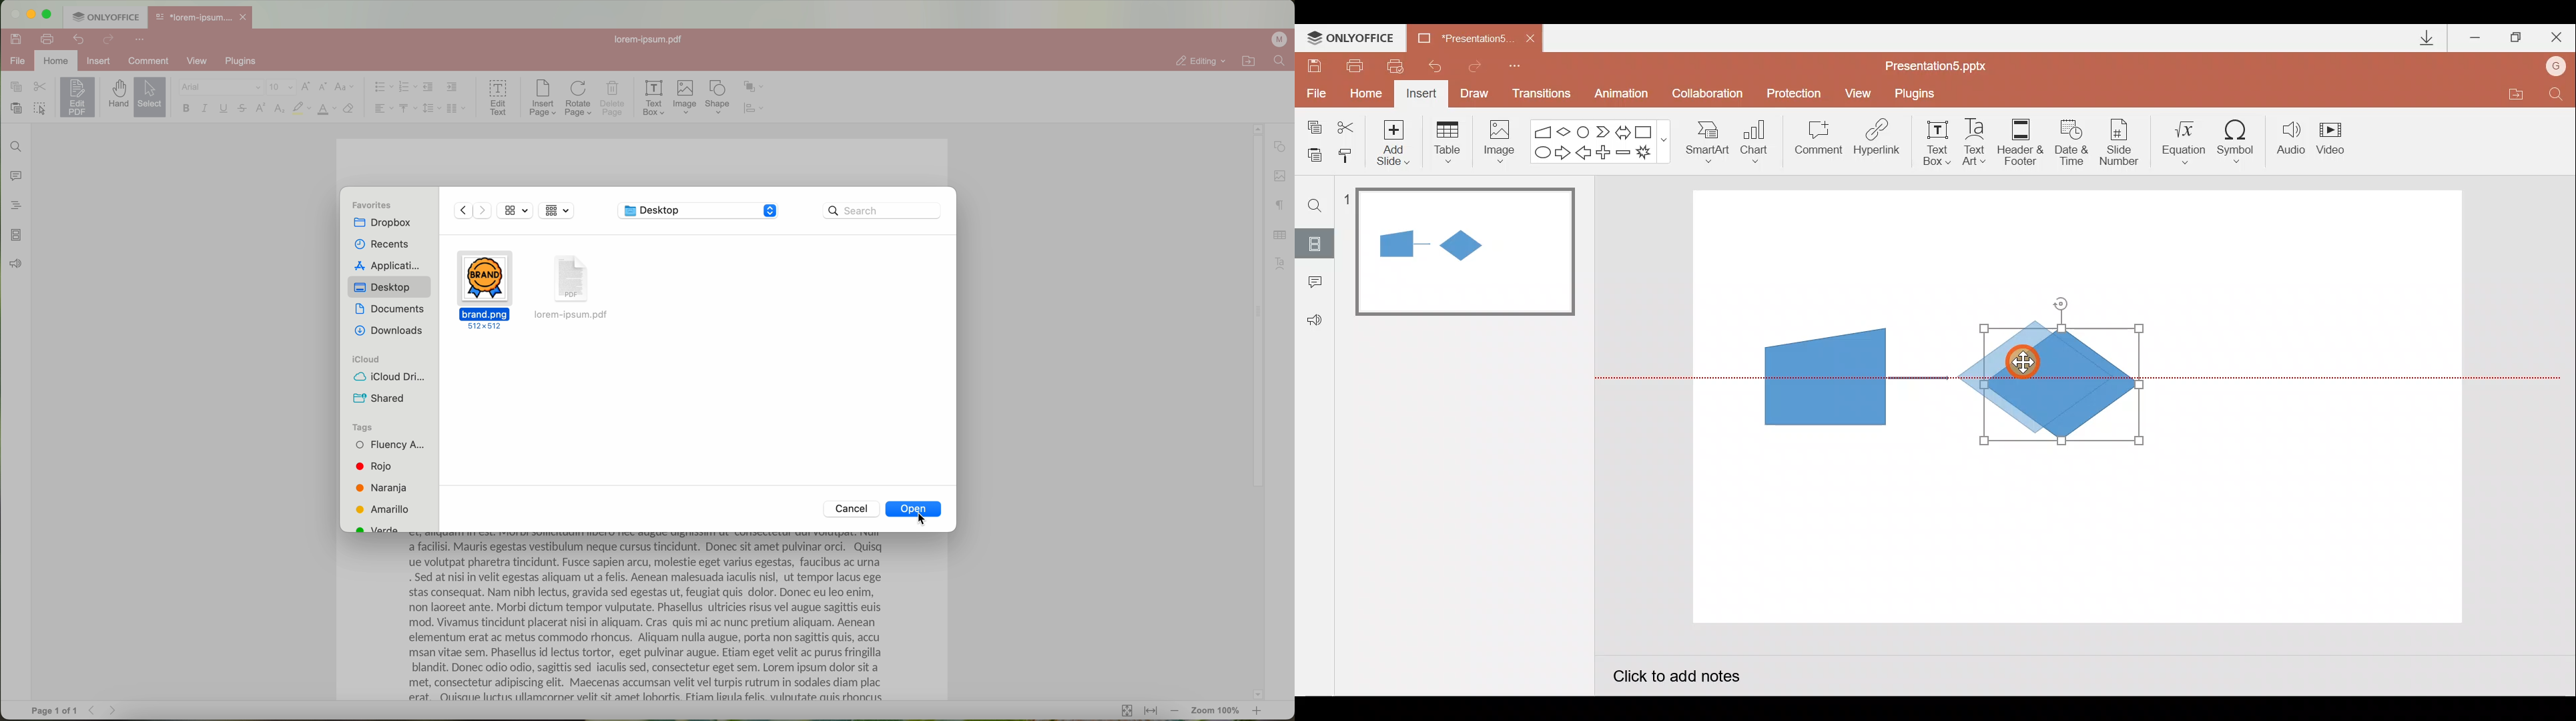 The height and width of the screenshot is (728, 2576). What do you see at coordinates (1702, 141) in the screenshot?
I see `SmartArt` at bounding box center [1702, 141].